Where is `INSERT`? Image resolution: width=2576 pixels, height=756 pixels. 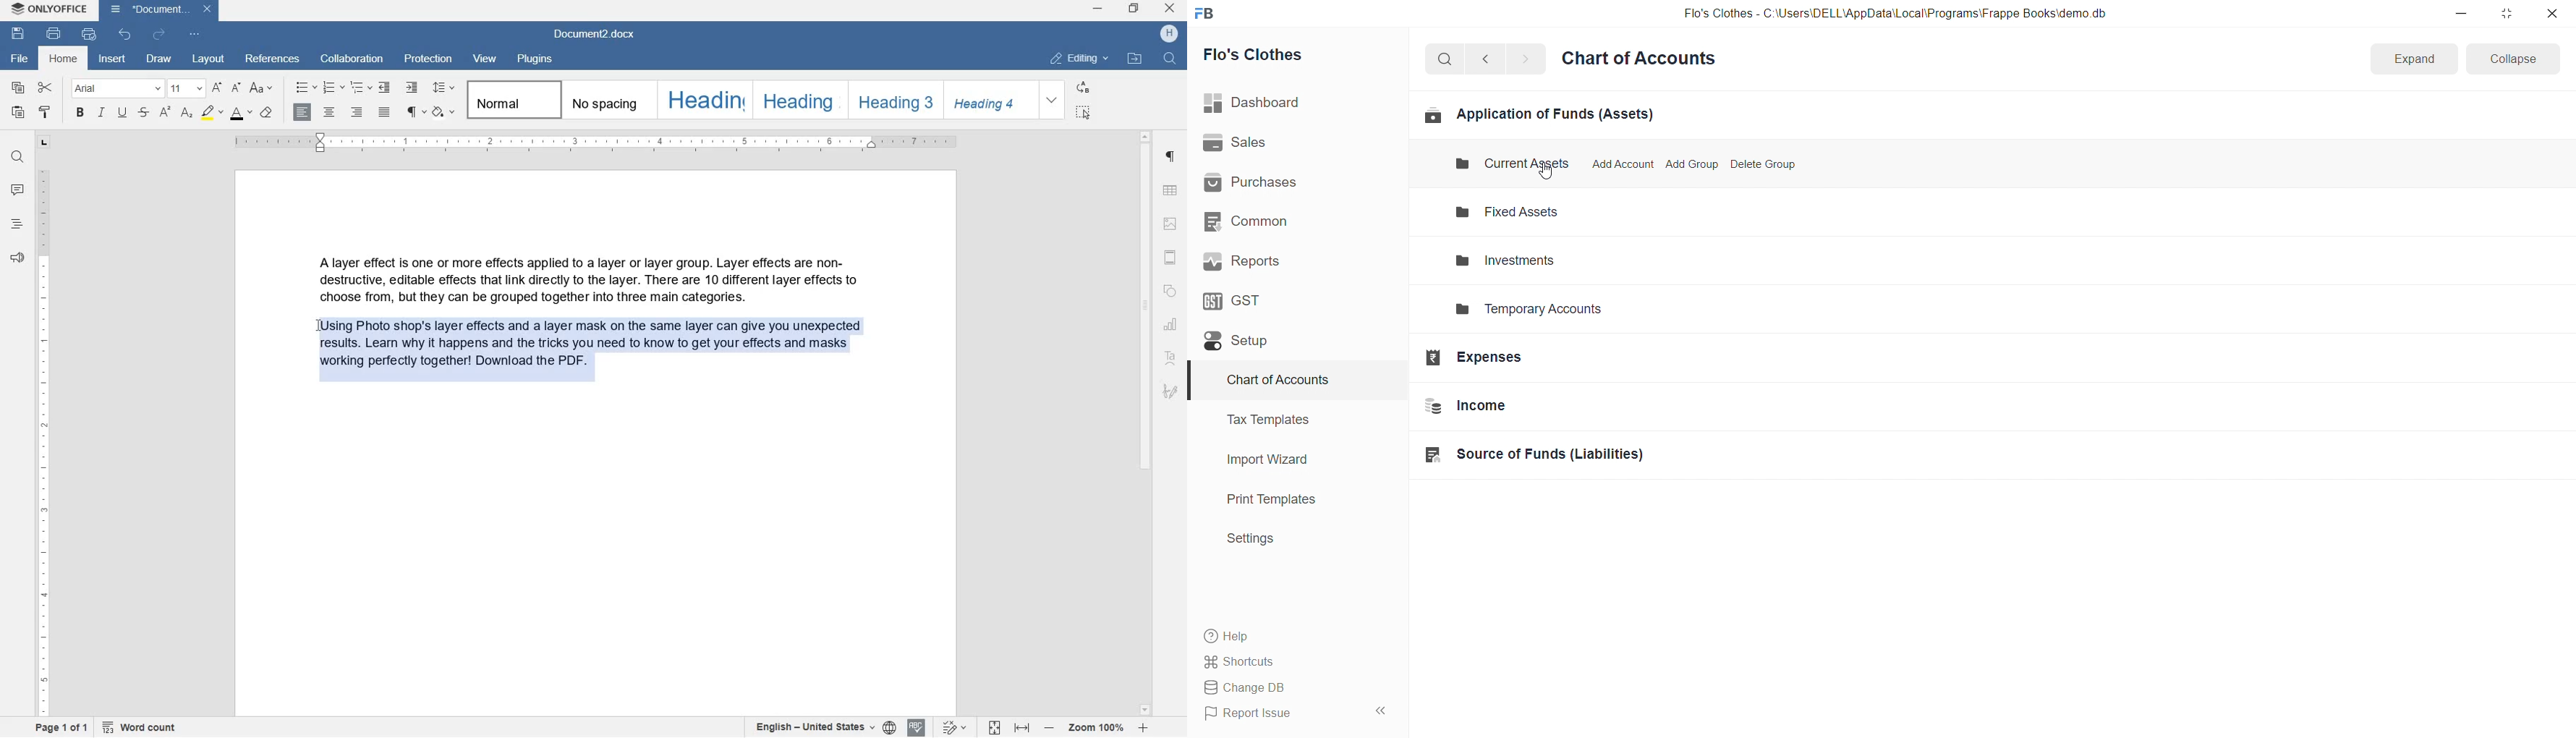
INSERT is located at coordinates (113, 61).